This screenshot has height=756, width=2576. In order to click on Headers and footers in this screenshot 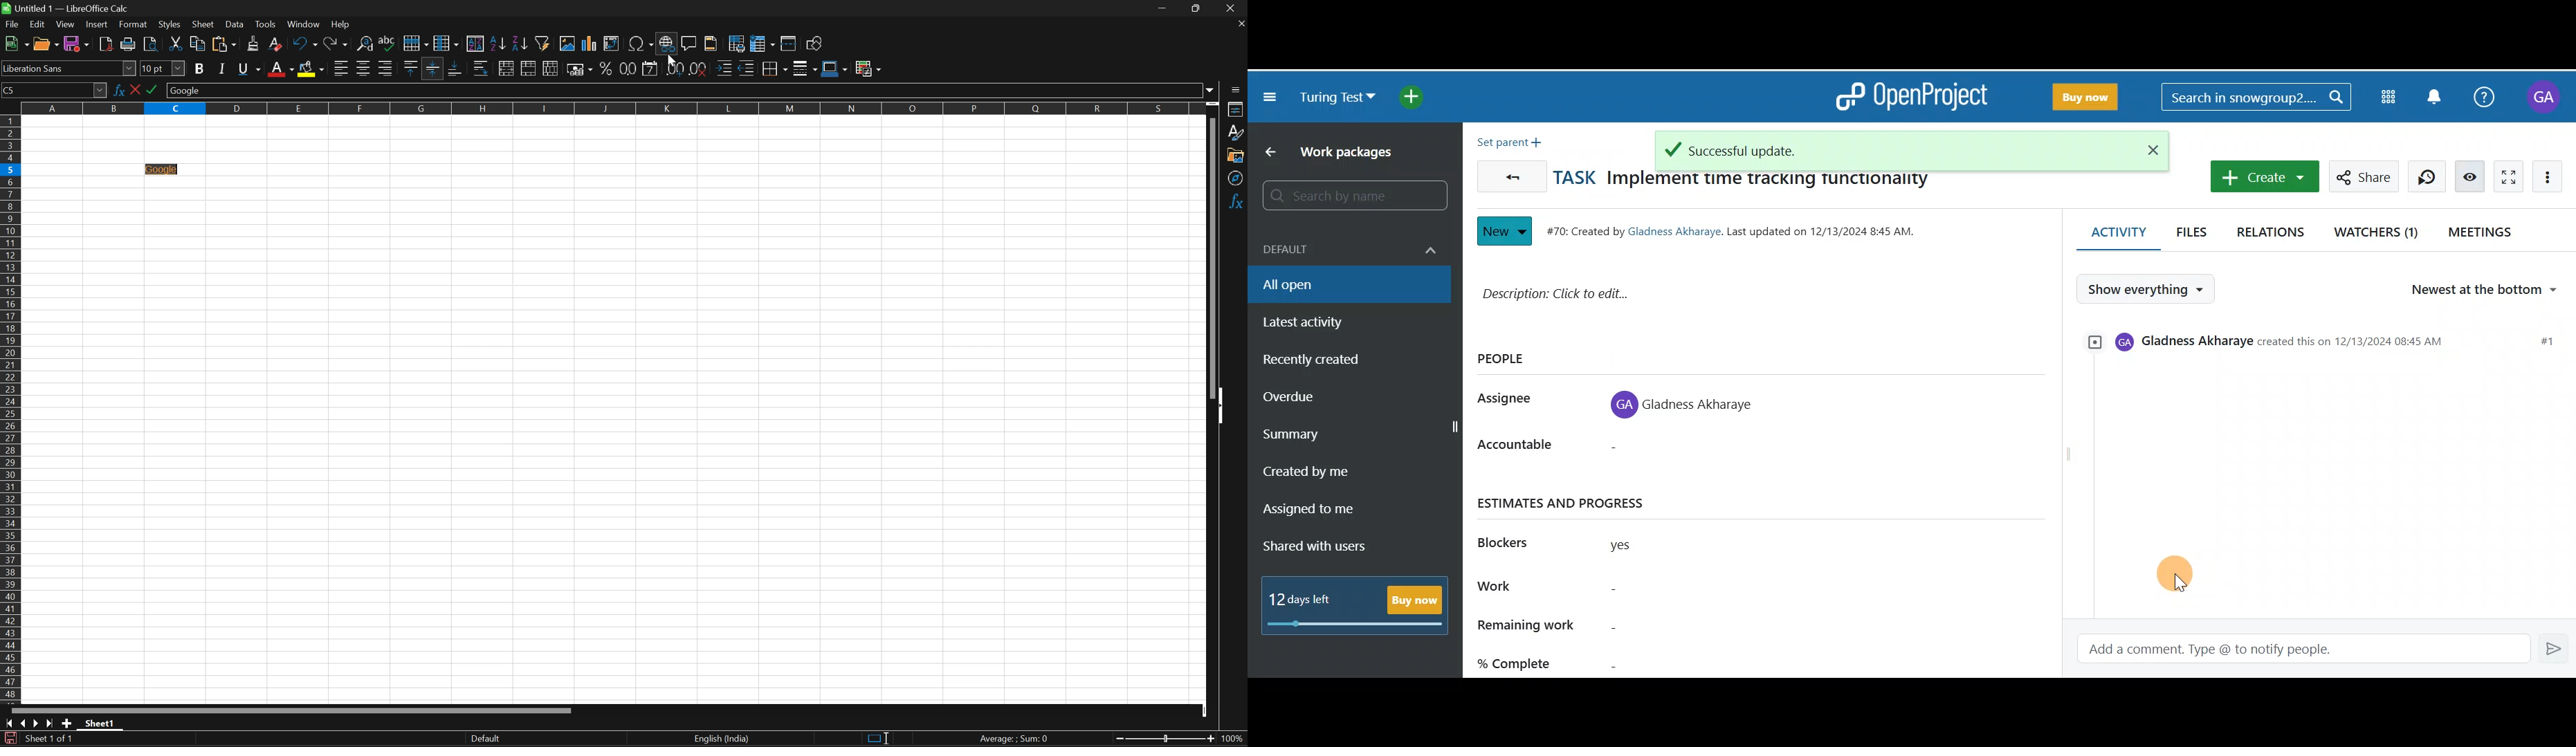, I will do `click(712, 42)`.